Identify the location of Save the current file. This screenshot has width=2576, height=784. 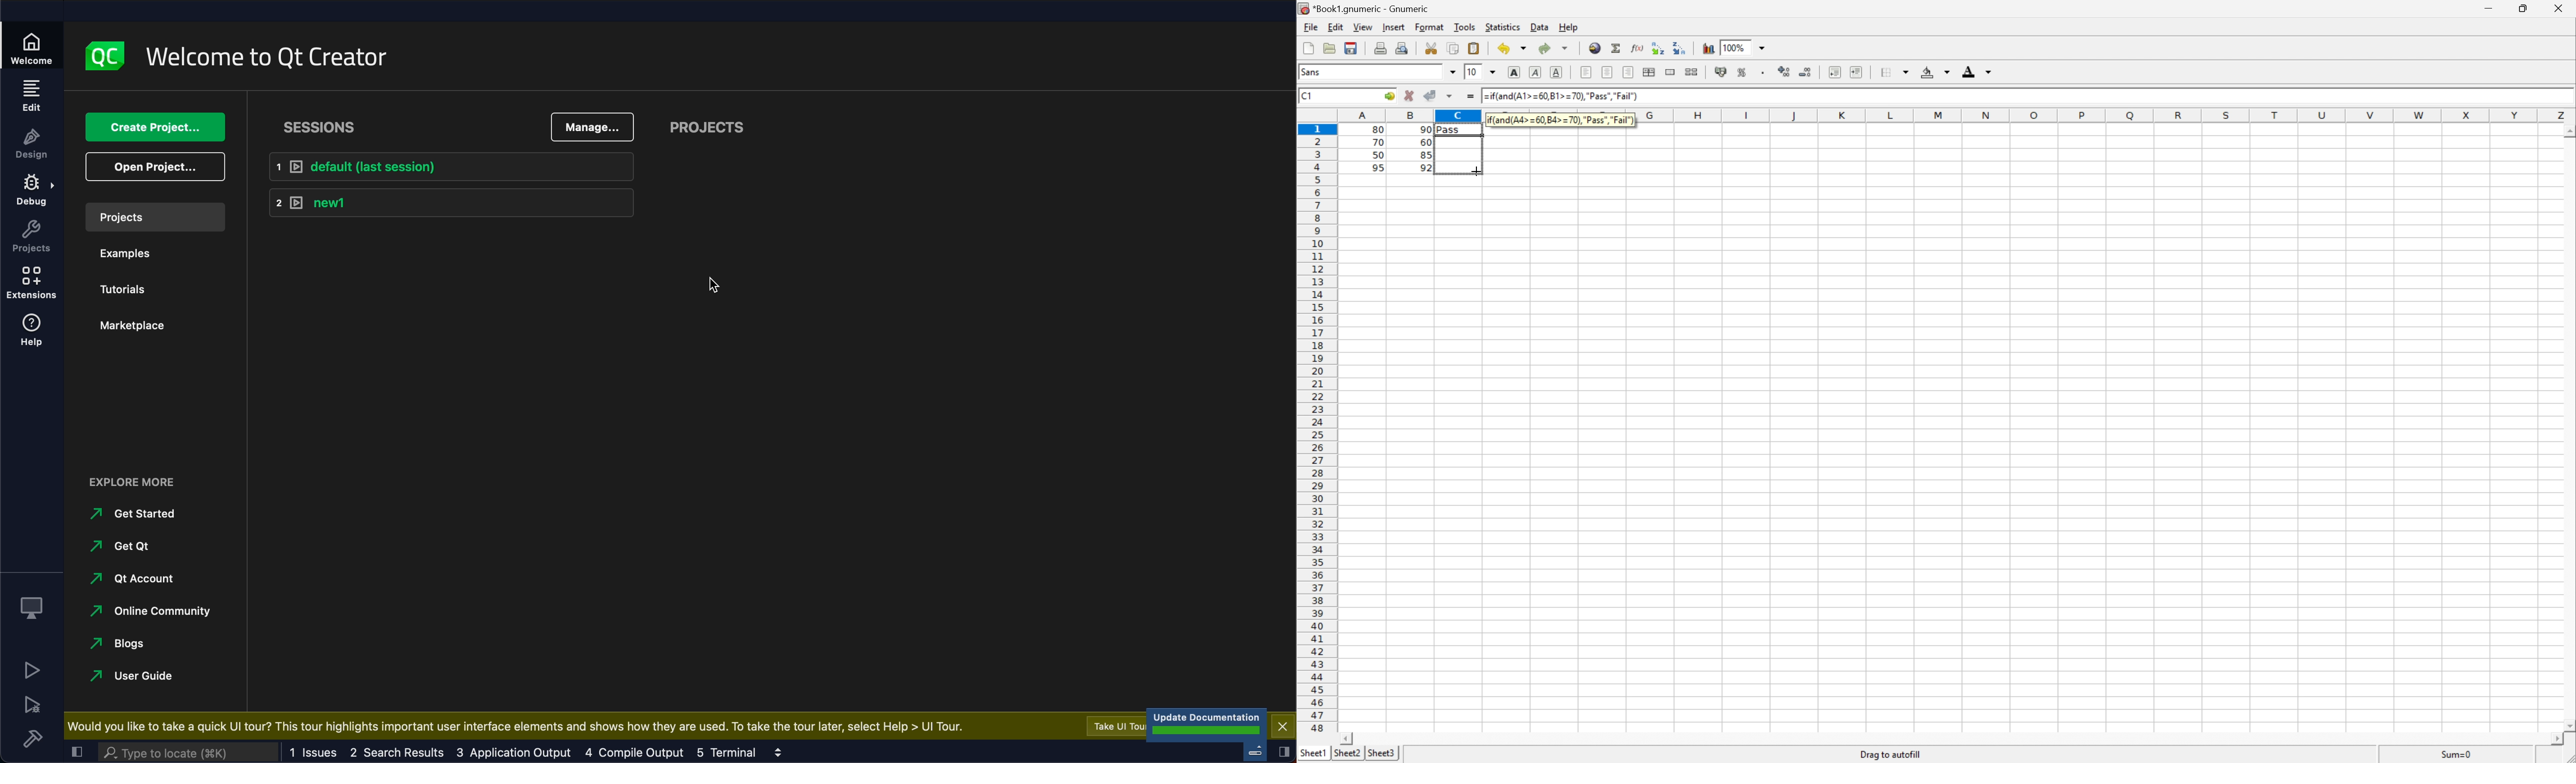
(1350, 47).